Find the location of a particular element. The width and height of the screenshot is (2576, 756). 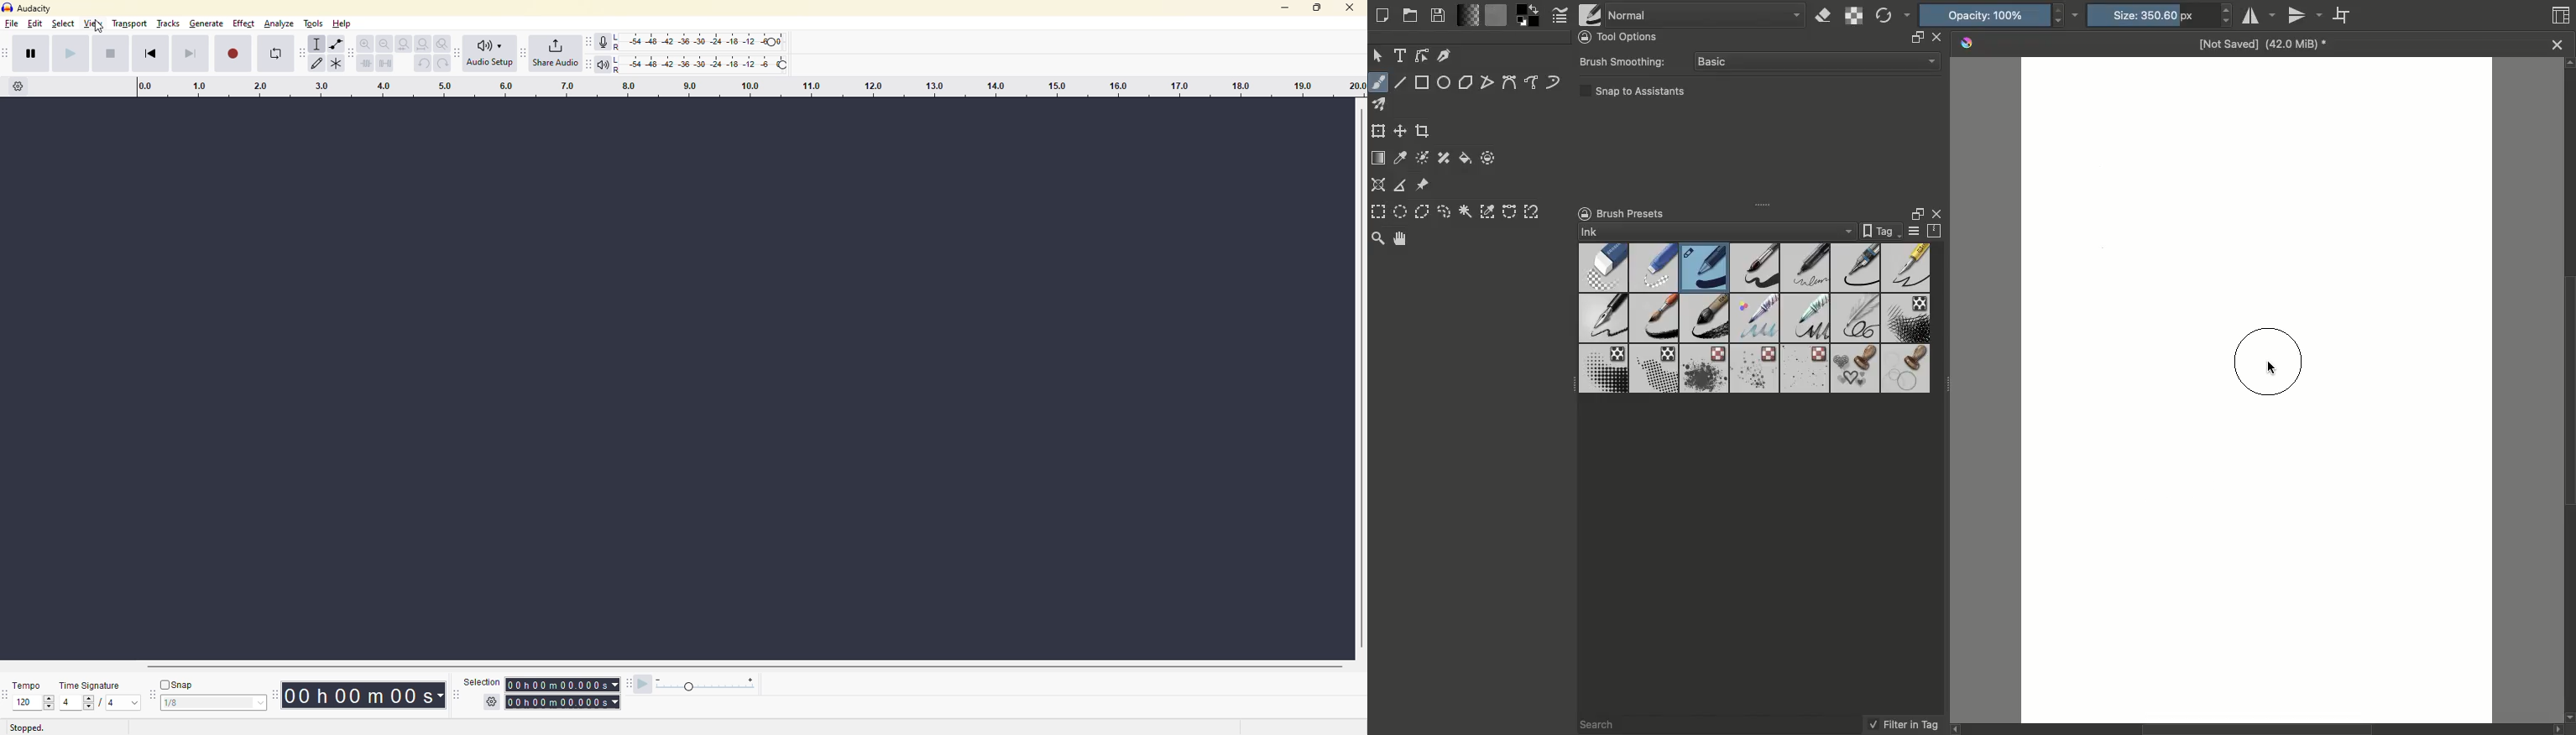

share audio is located at coordinates (554, 53).